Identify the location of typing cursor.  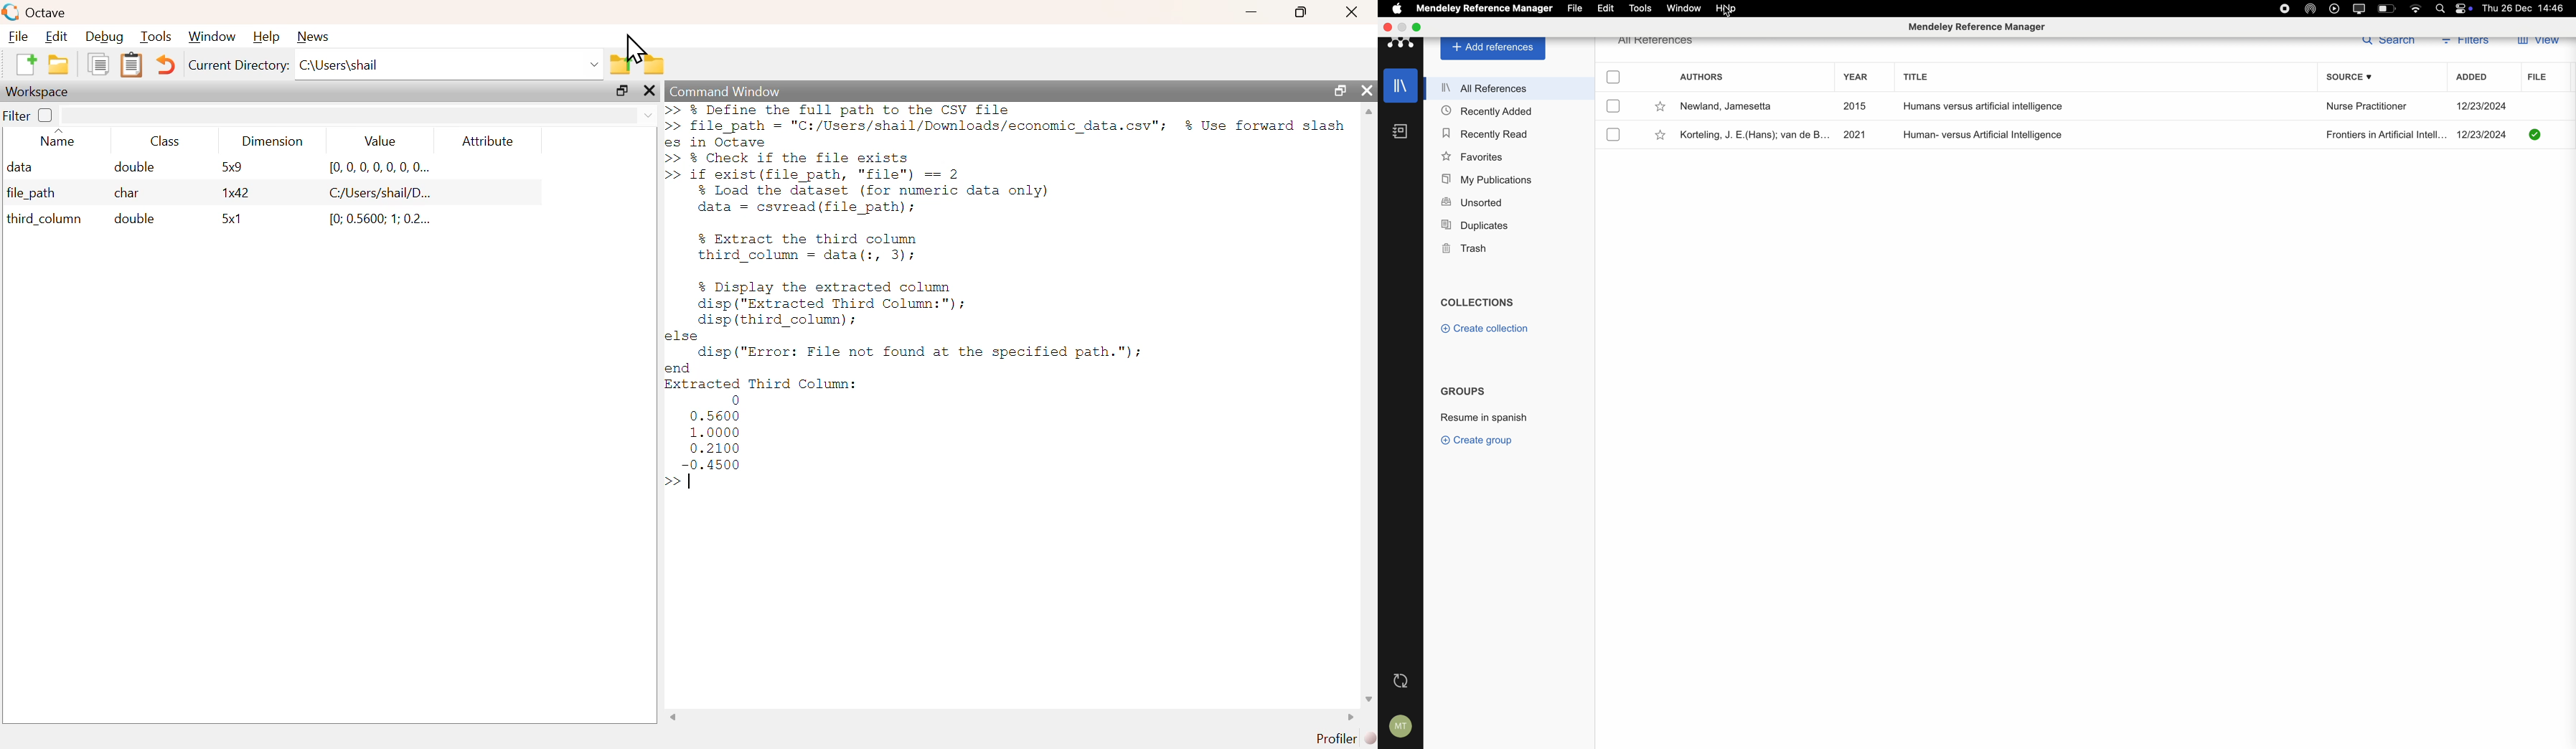
(683, 482).